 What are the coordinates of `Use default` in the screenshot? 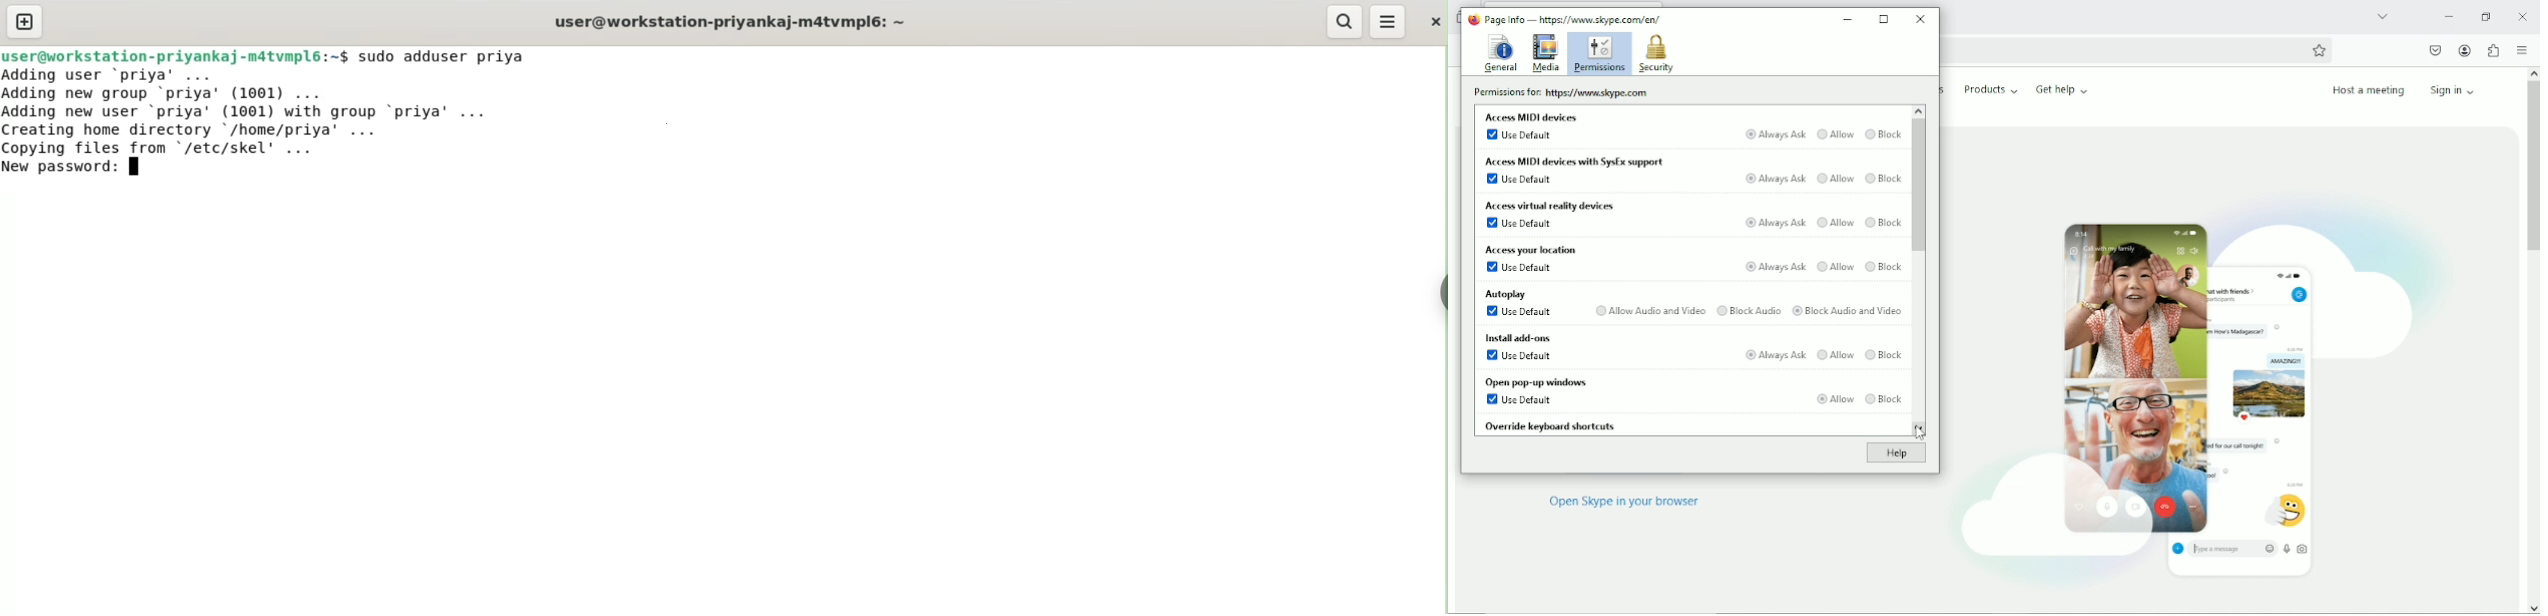 It's located at (1520, 401).